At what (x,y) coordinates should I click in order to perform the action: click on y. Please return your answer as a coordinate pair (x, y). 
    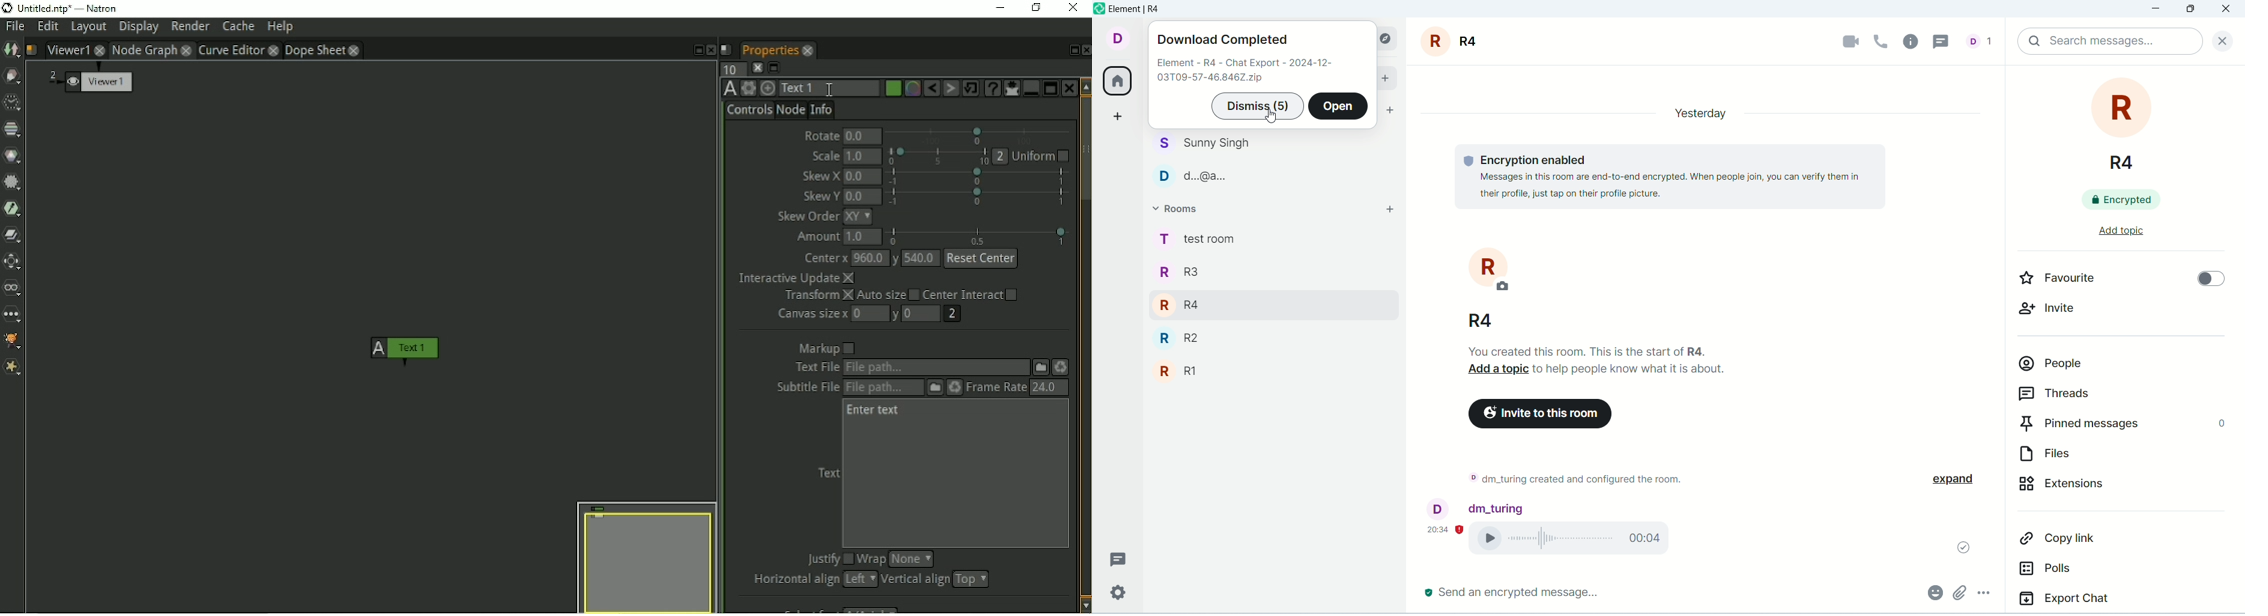
    Looking at the image, I should click on (899, 257).